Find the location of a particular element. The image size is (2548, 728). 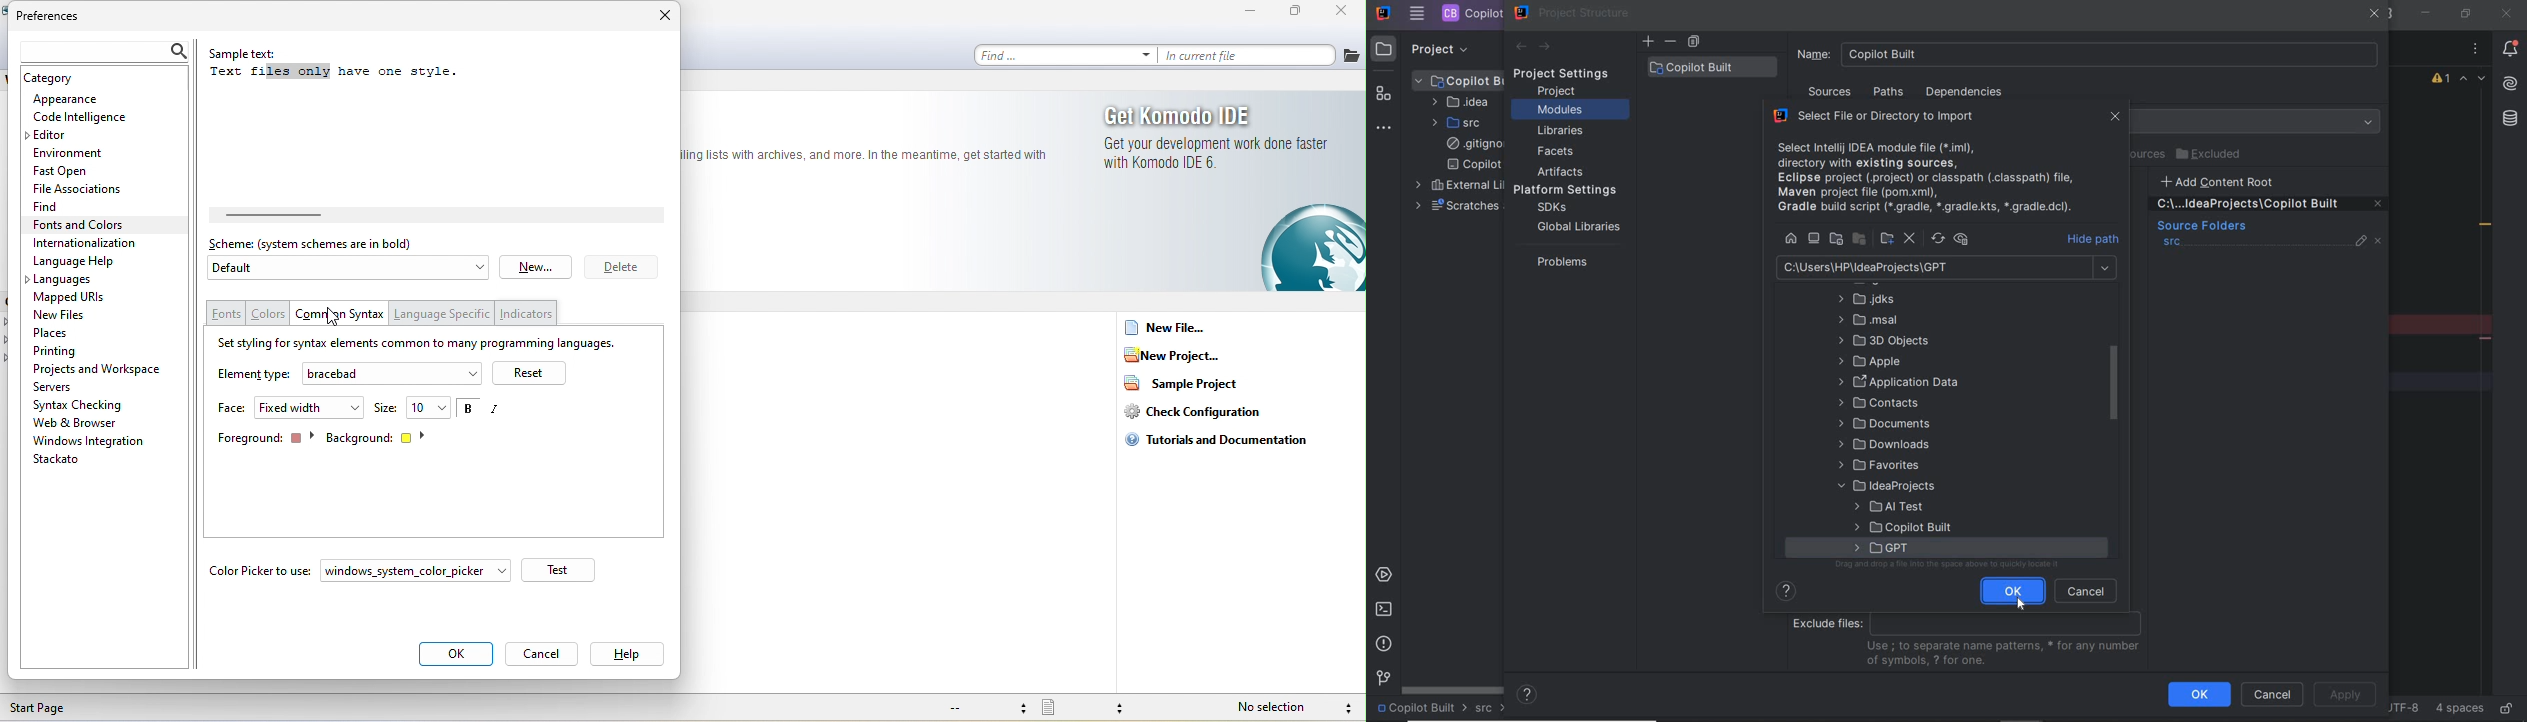

language help is located at coordinates (87, 260).